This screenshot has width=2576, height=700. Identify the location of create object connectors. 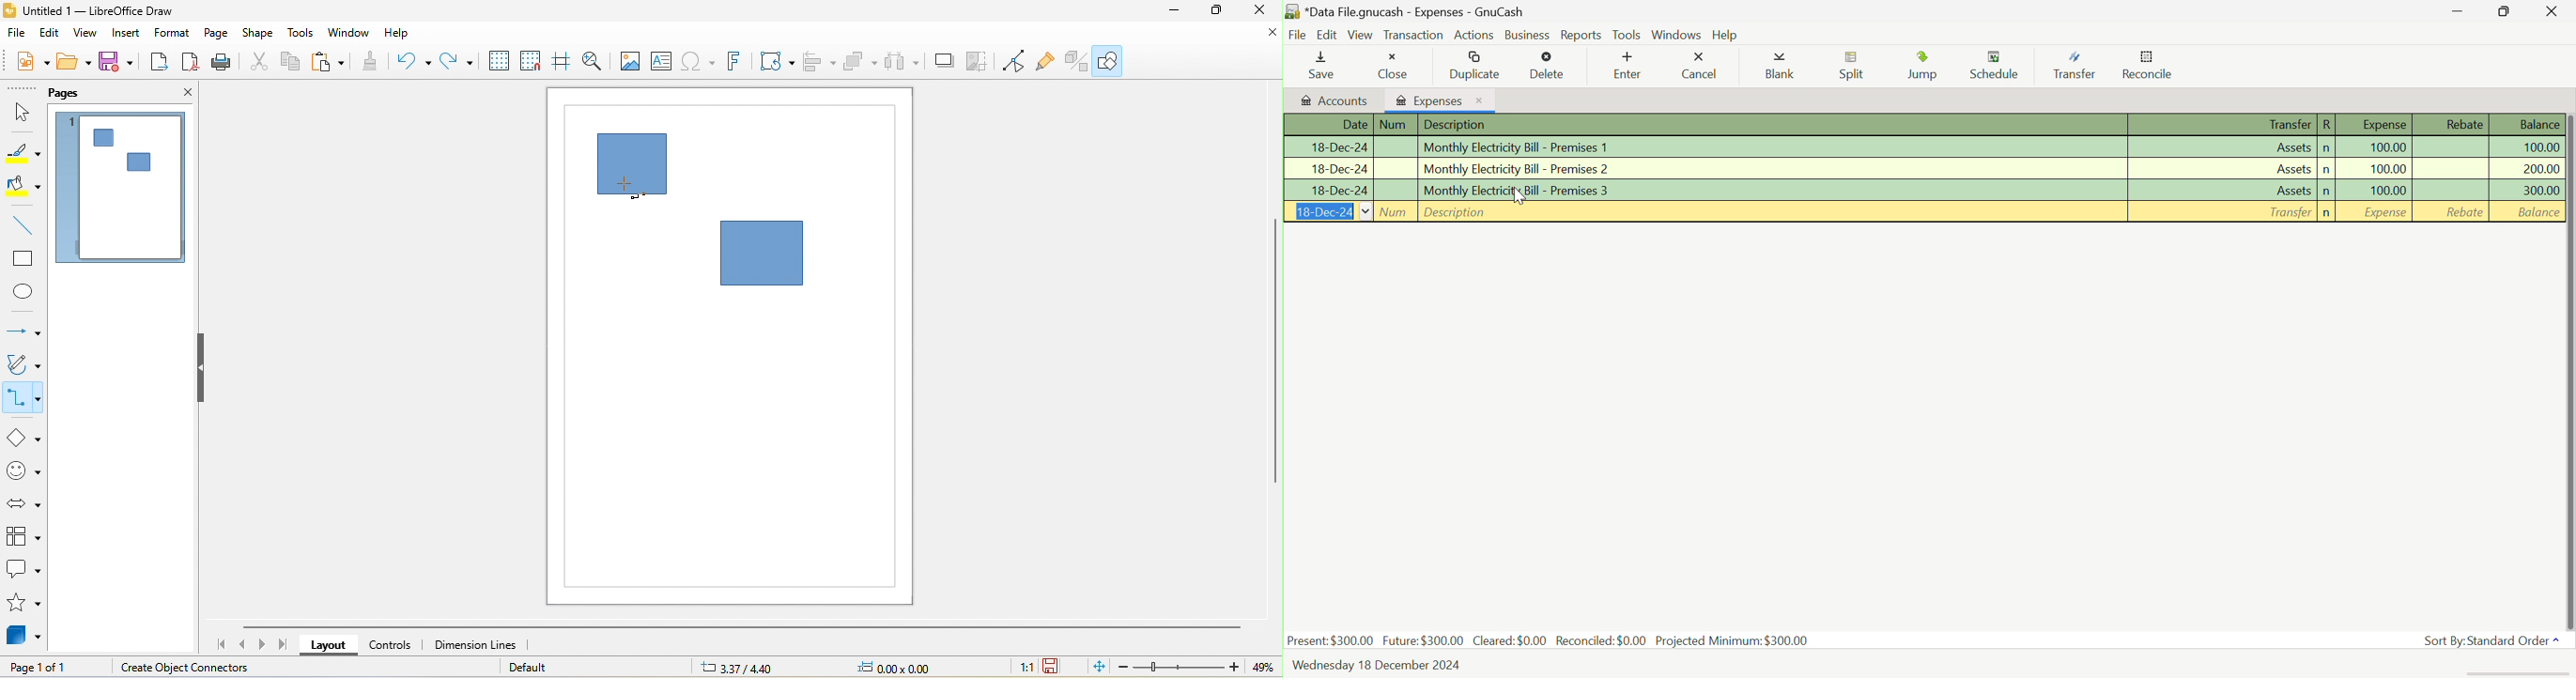
(217, 668).